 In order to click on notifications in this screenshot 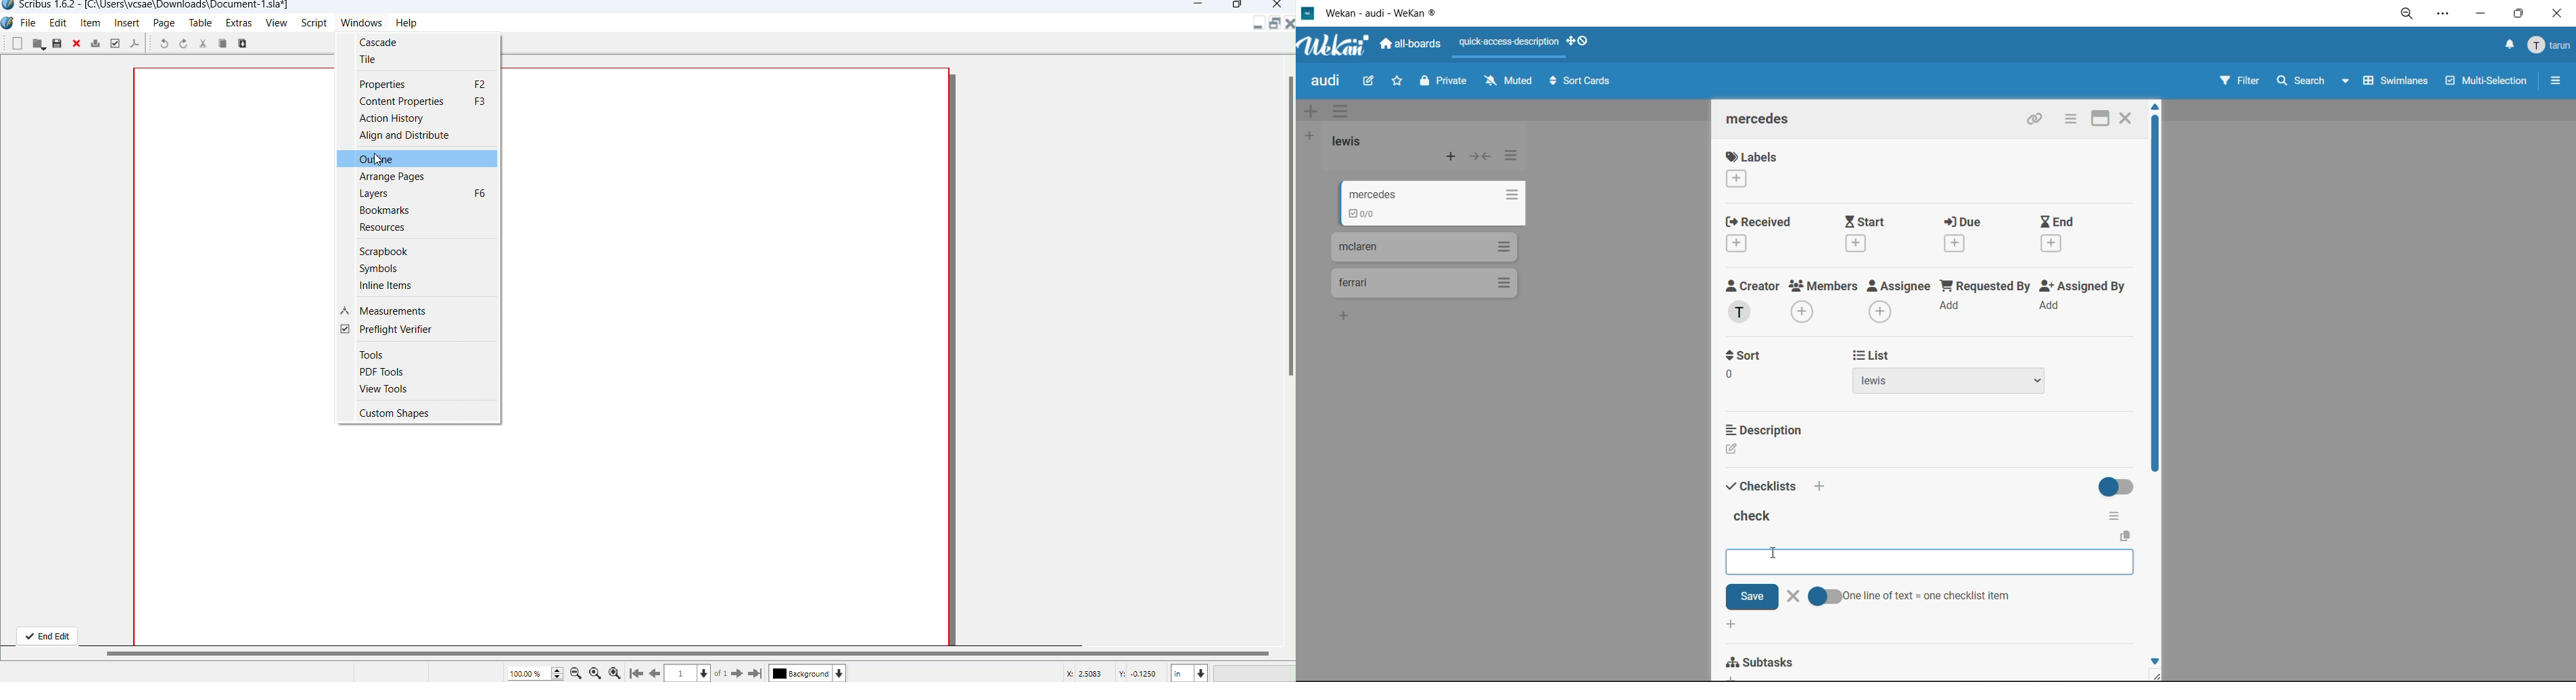, I will do `click(2506, 45)`.